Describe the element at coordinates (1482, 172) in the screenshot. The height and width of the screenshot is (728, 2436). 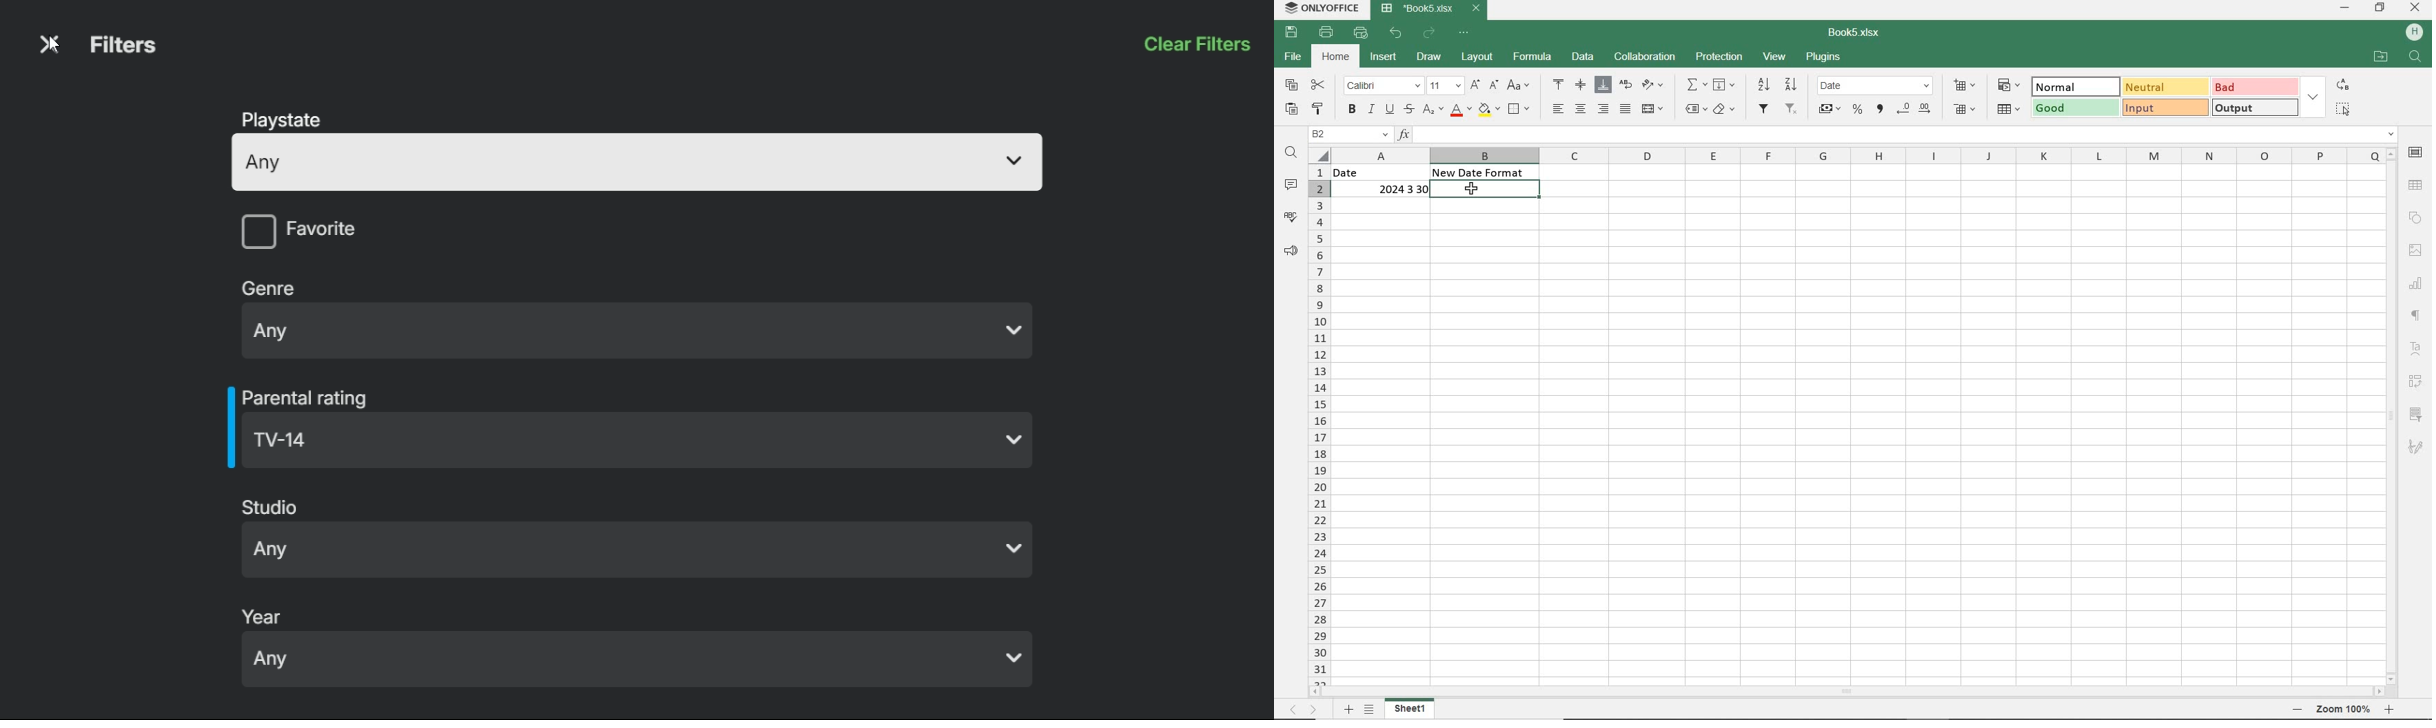
I see `New Date Format` at that location.